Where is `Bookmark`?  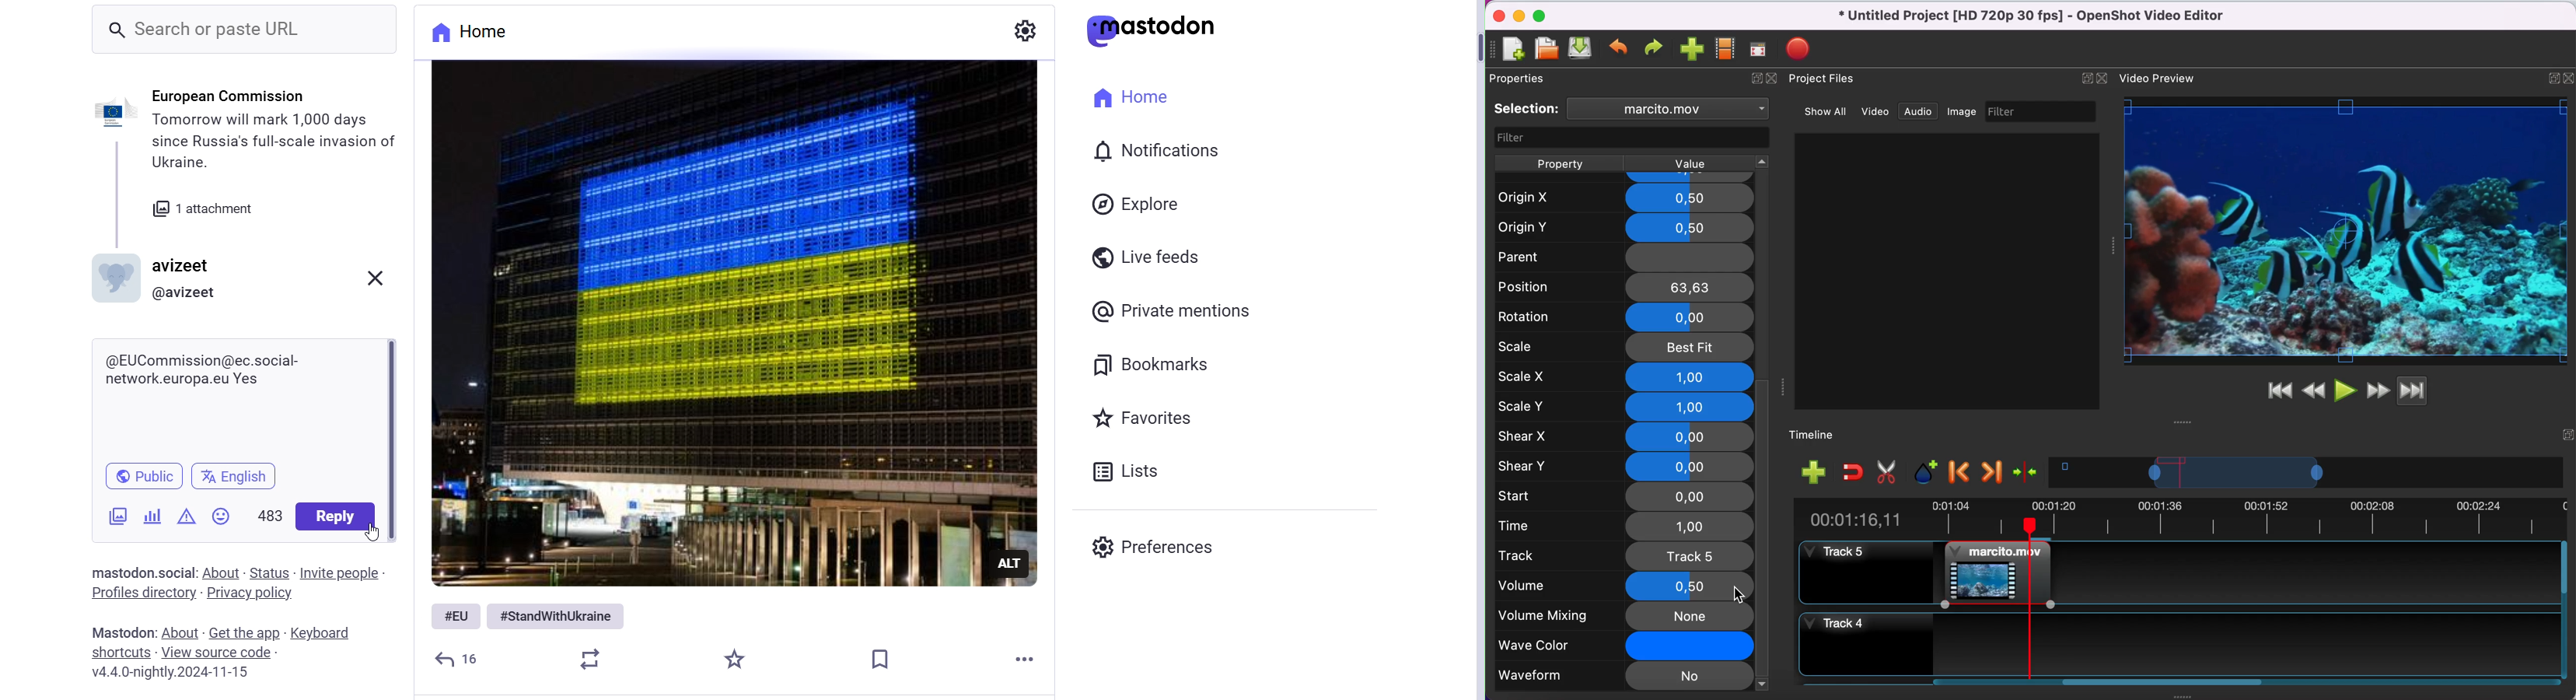 Bookmark is located at coordinates (881, 656).